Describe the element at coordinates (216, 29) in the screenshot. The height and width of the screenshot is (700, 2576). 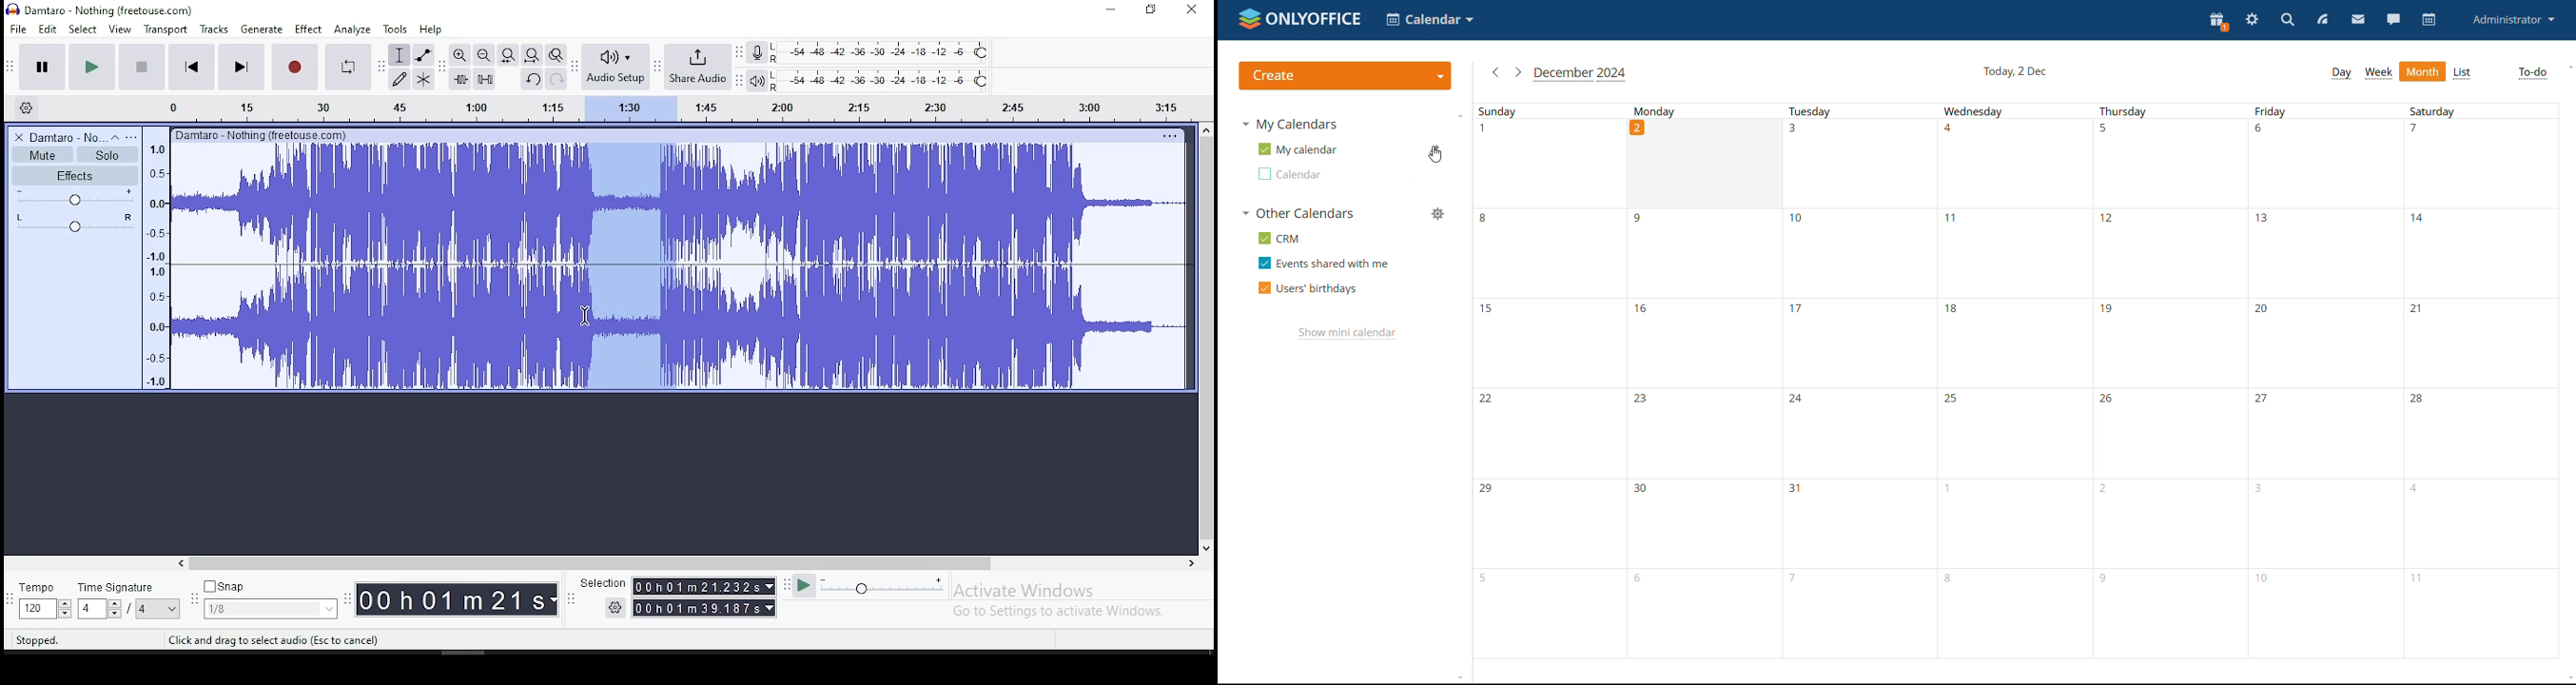
I see `tracks` at that location.